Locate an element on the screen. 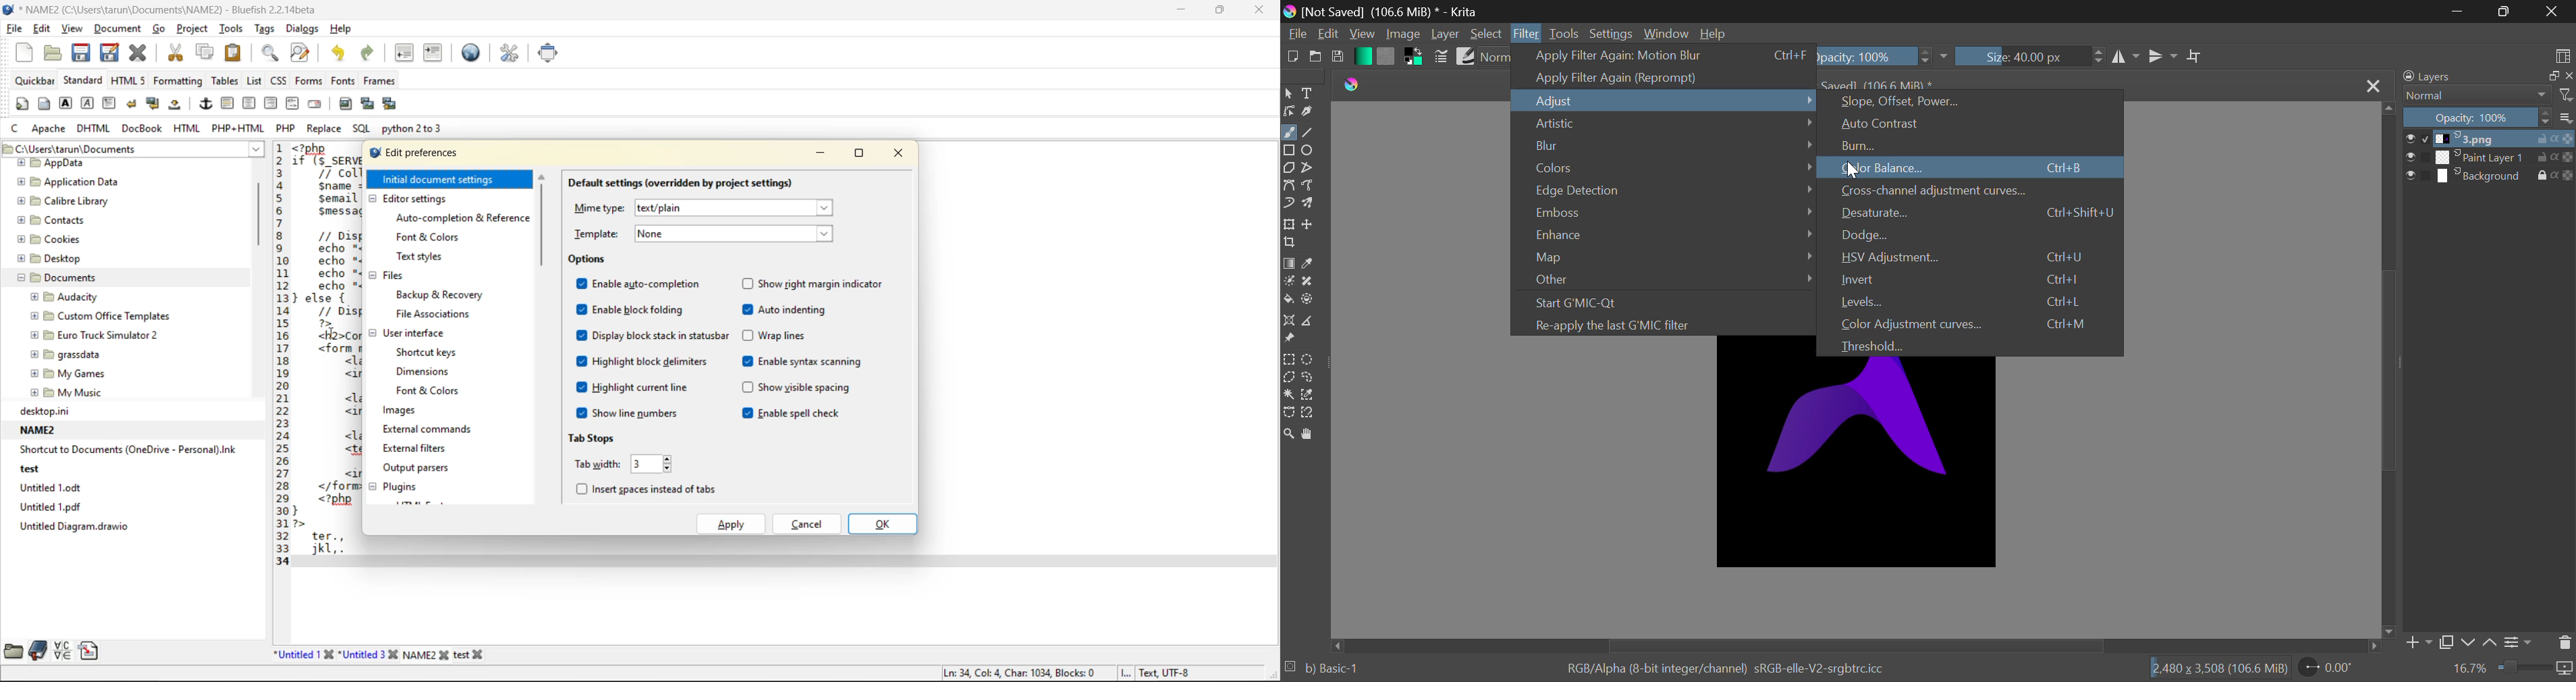  Crop is located at coordinates (1291, 243).